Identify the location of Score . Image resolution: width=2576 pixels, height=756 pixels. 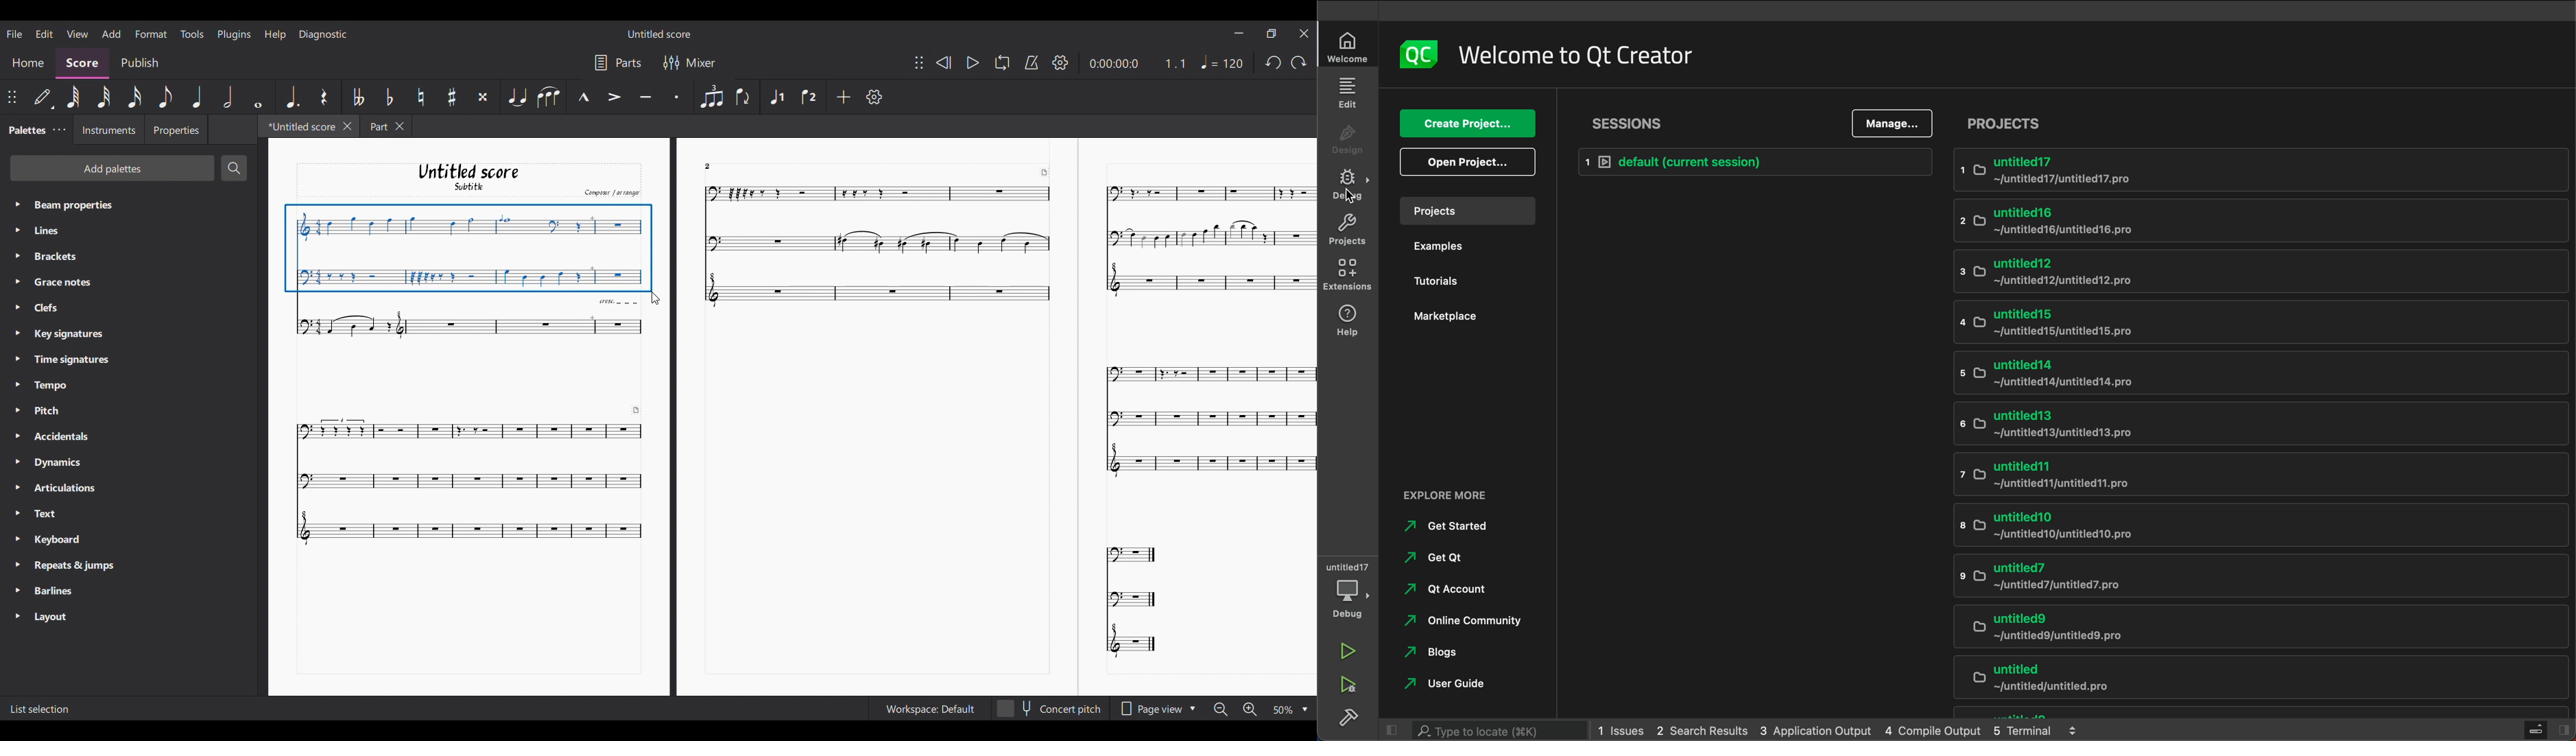
(83, 64).